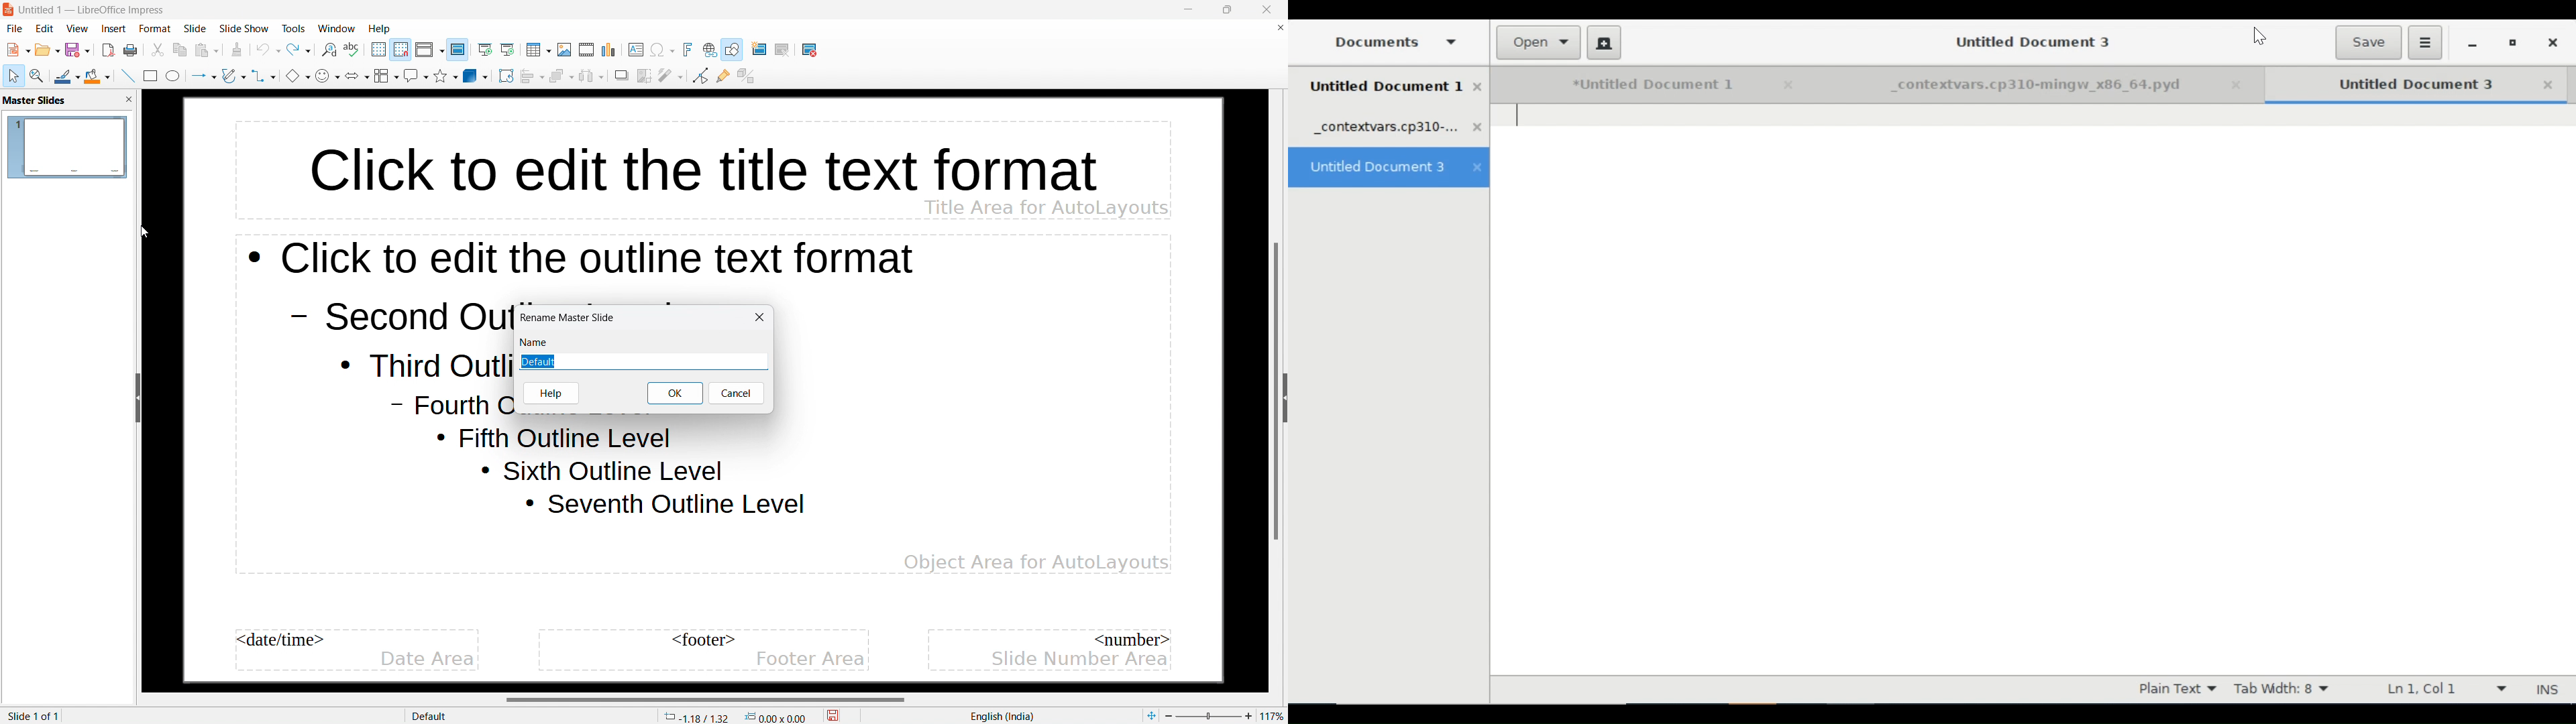 The image size is (2576, 728). I want to click on Text Entry Pane, so click(2033, 389).